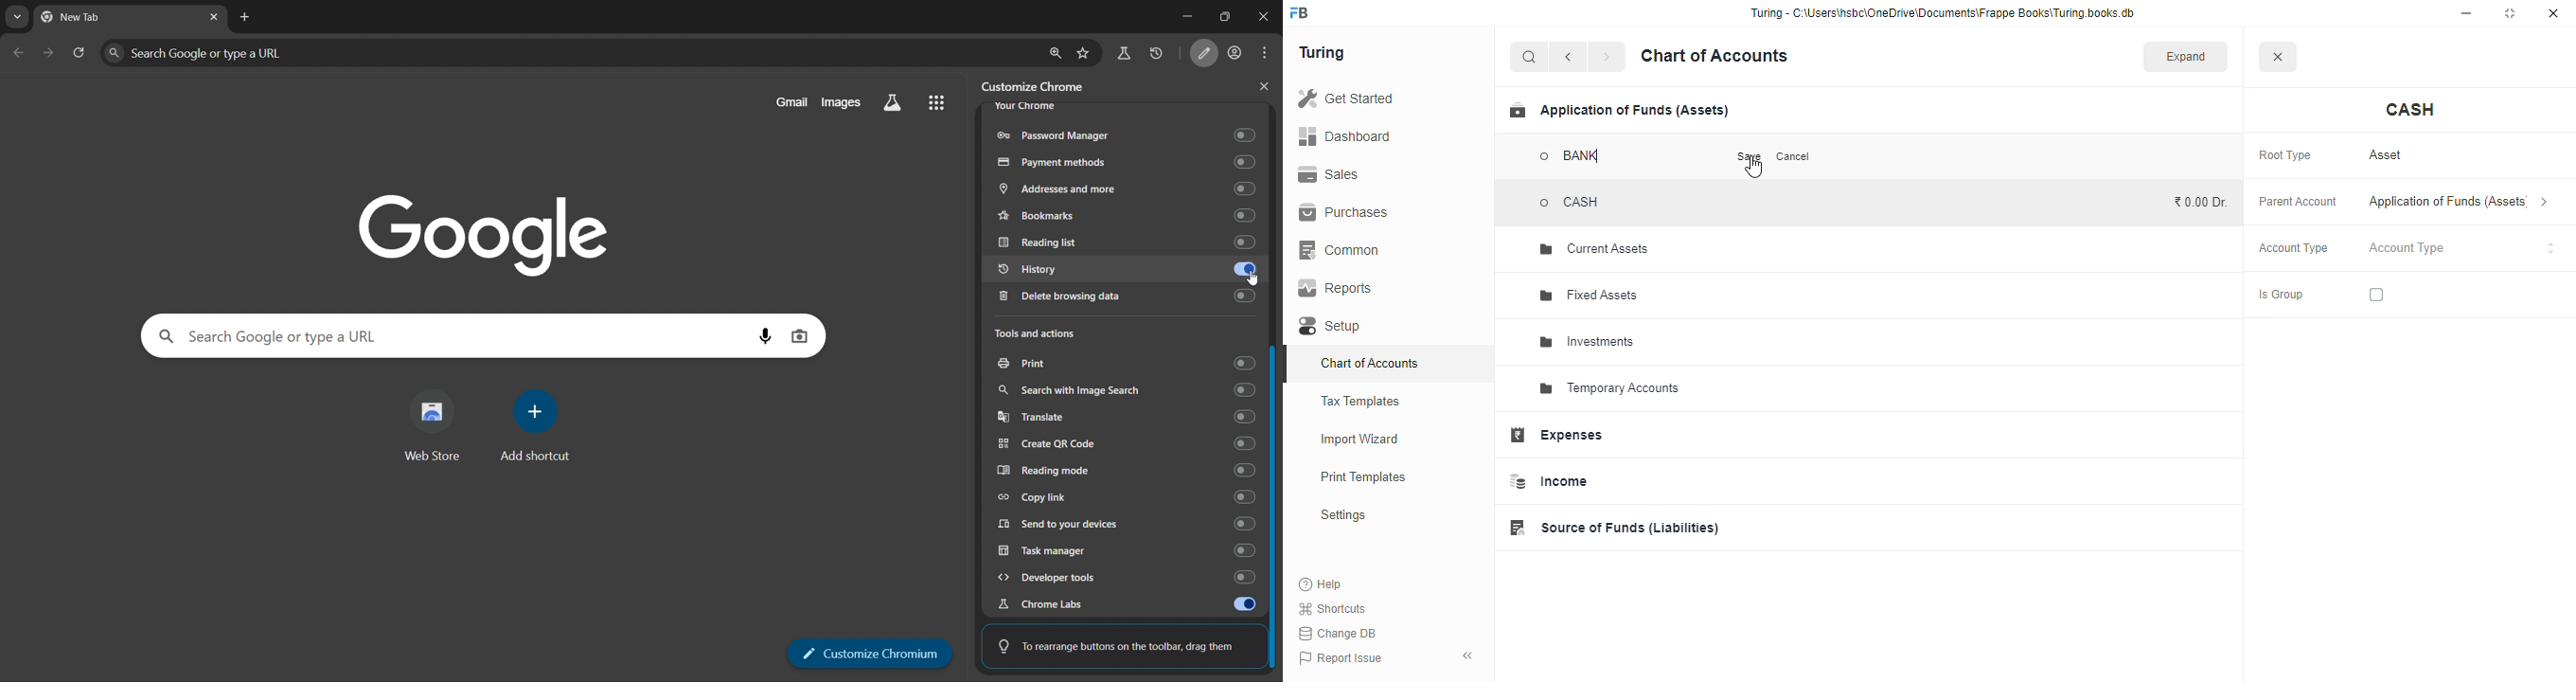 The image size is (2576, 700). Describe the element at coordinates (1615, 528) in the screenshot. I see `source of funds (liabilities)` at that location.